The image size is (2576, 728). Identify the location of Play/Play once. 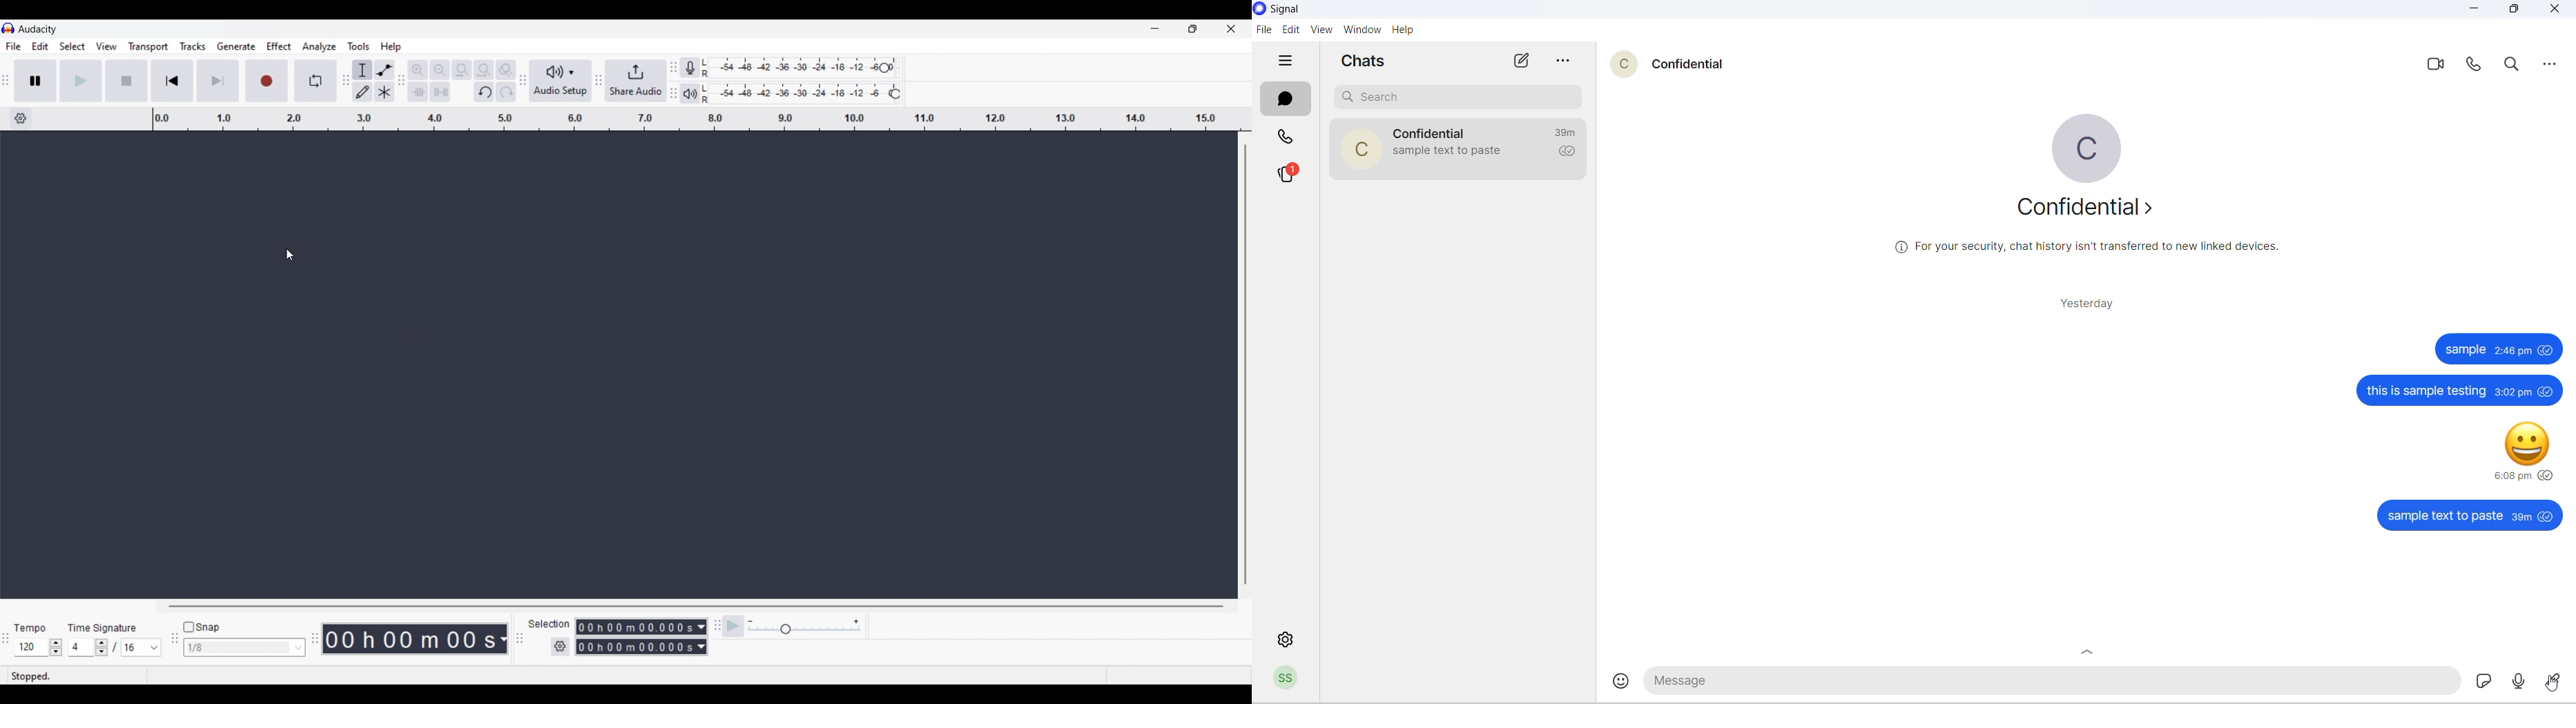
(81, 80).